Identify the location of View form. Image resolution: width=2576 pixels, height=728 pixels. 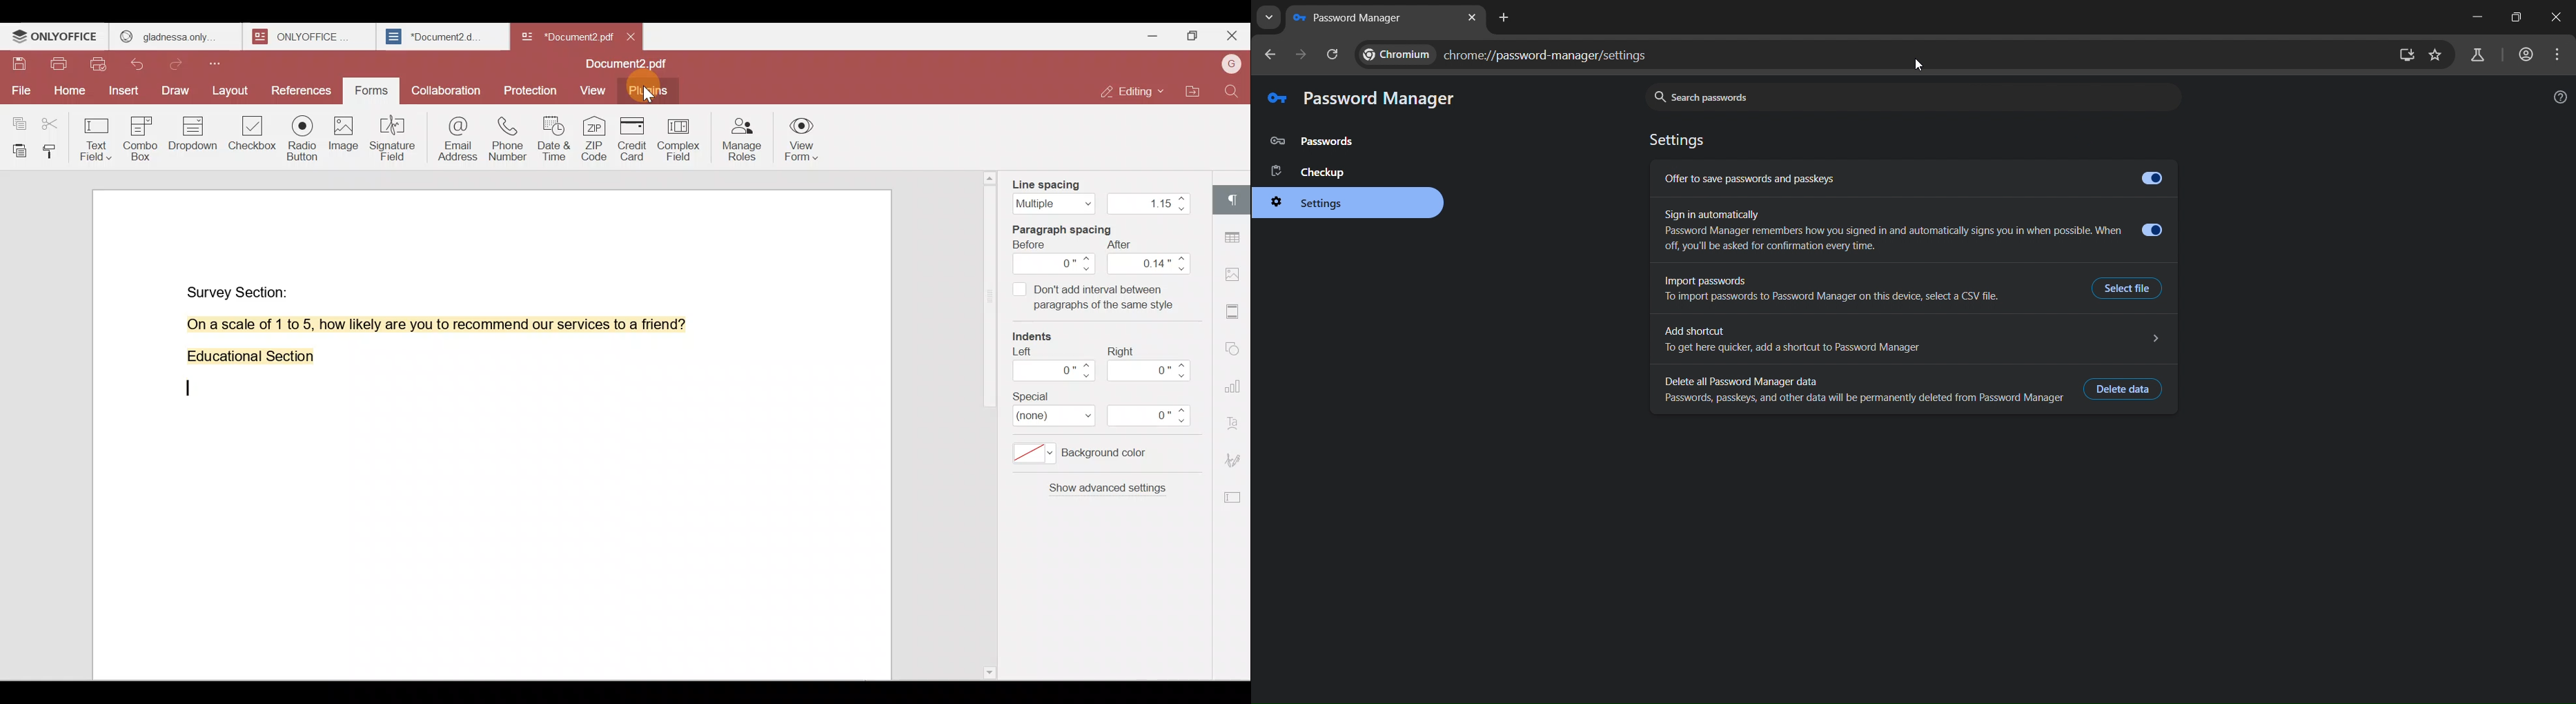
(802, 141).